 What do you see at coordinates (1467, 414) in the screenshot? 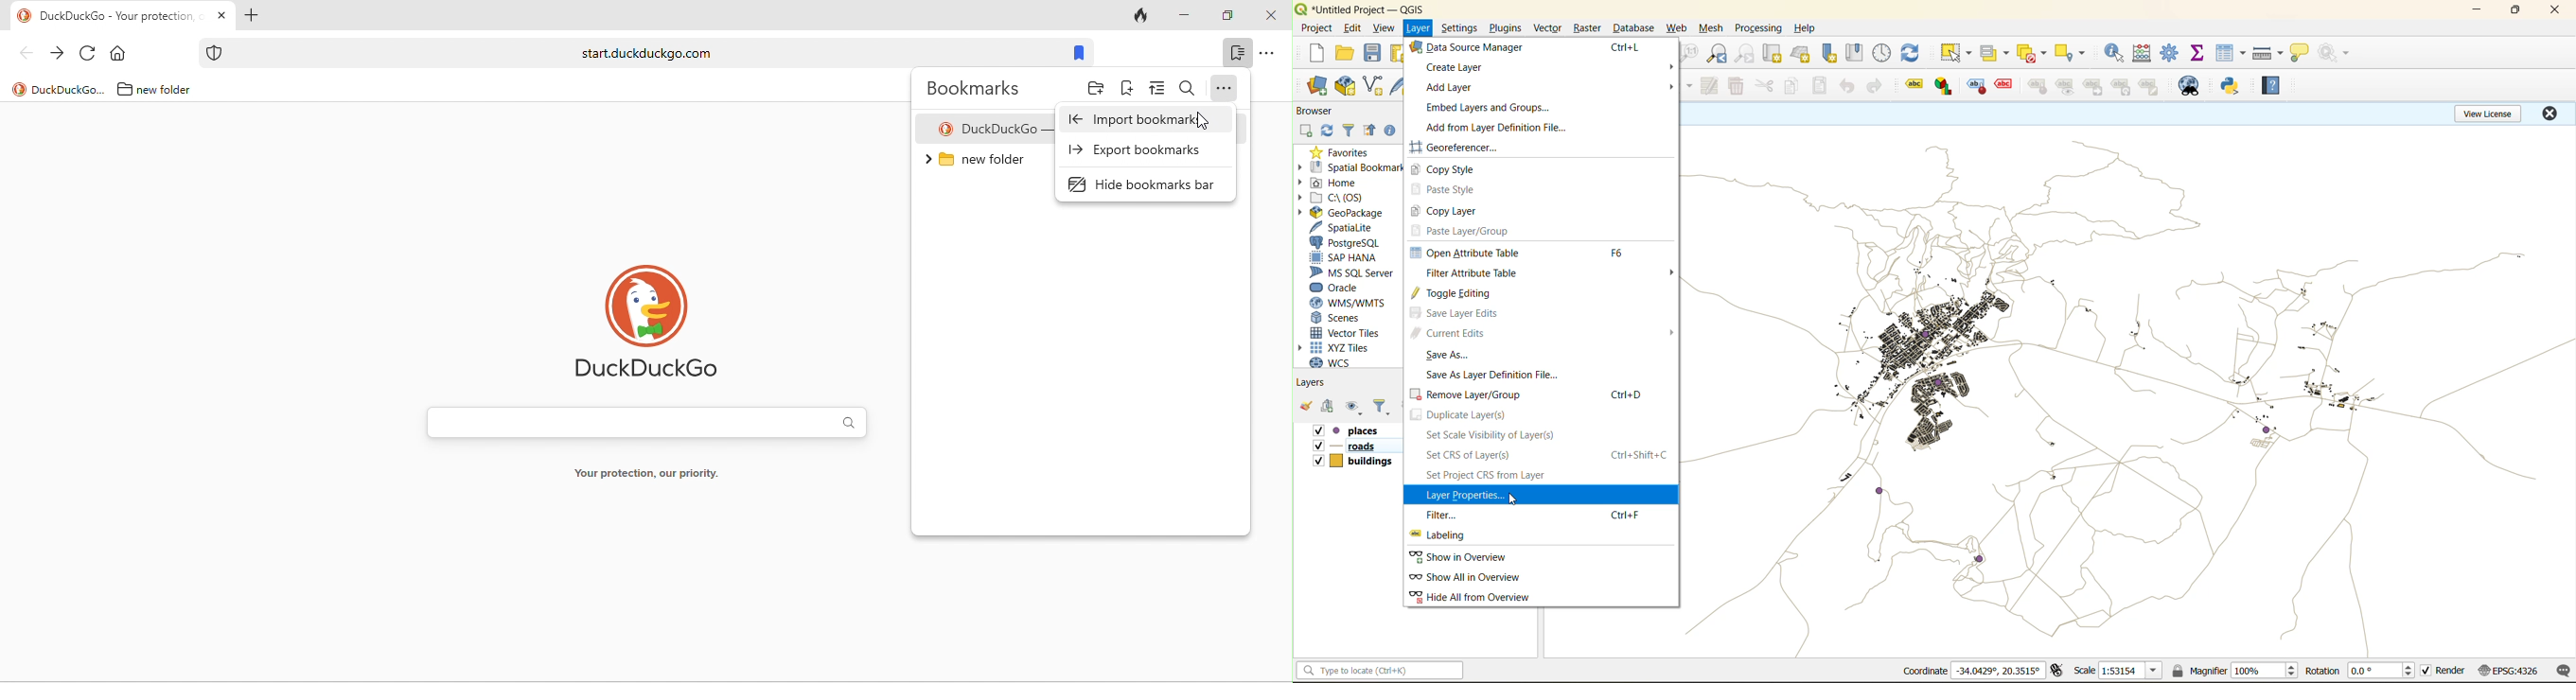
I see `duplicate` at bounding box center [1467, 414].